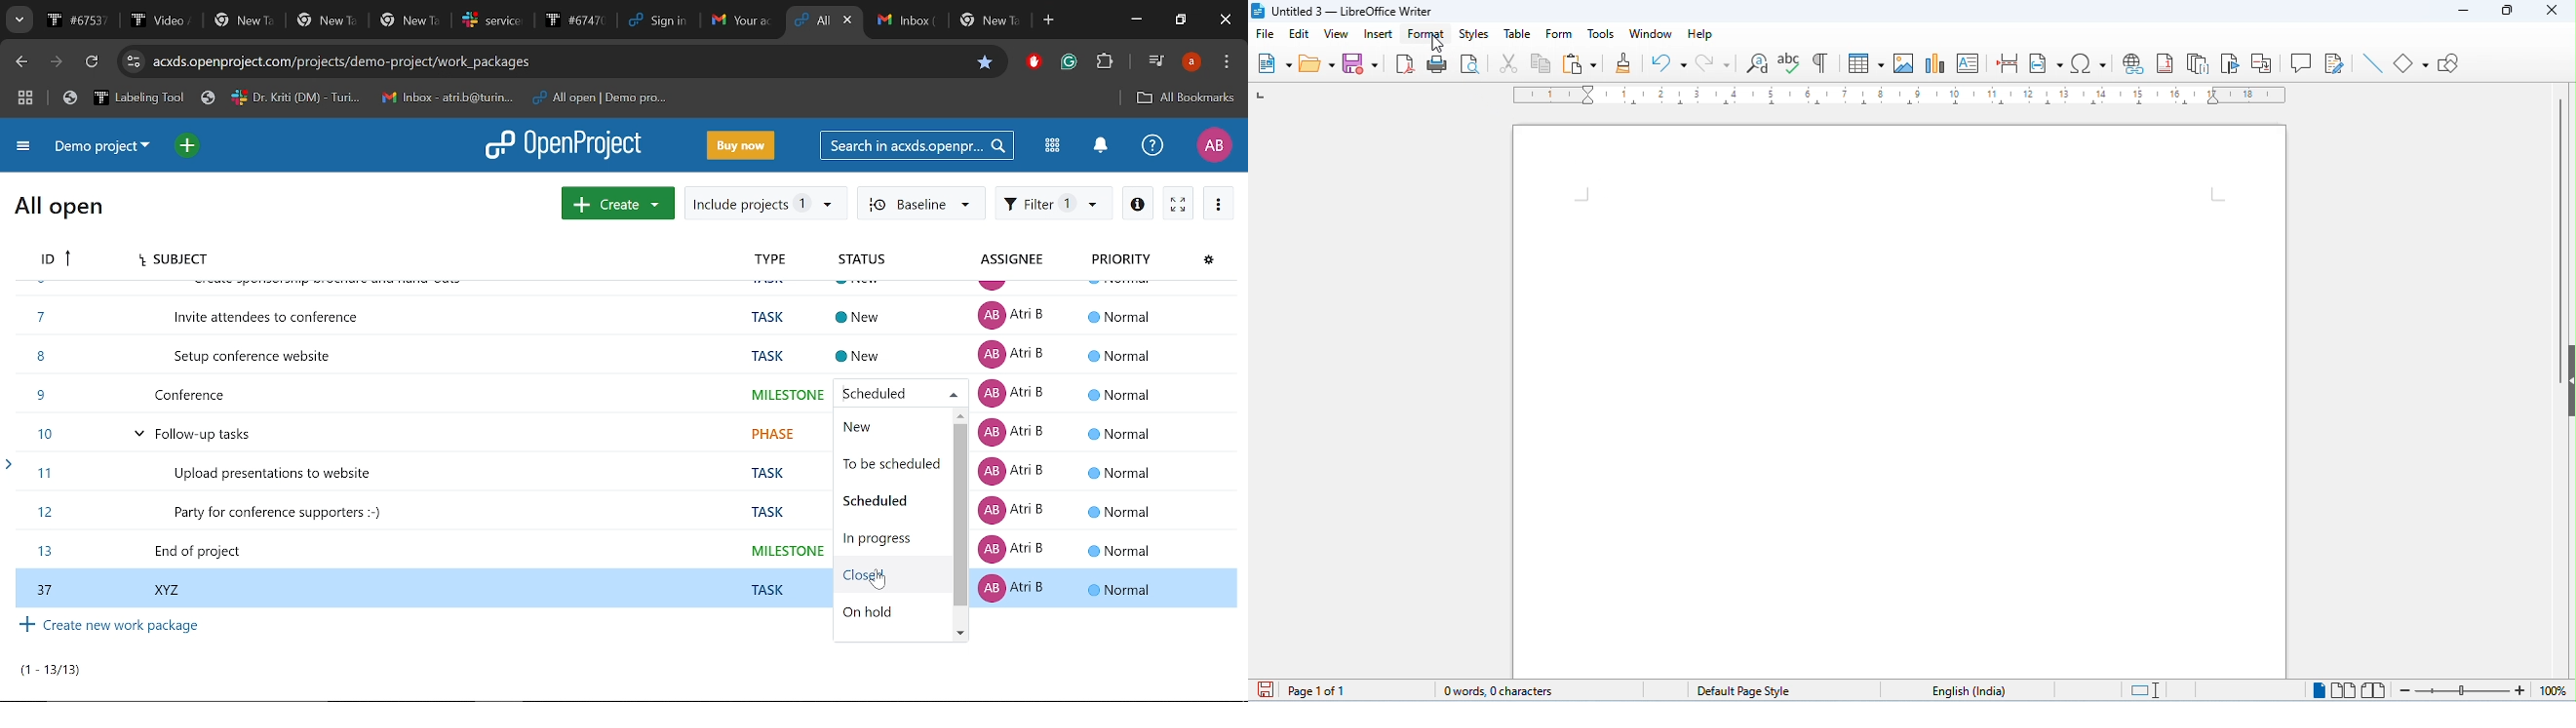  Describe the element at coordinates (1733, 688) in the screenshot. I see `default page style` at that location.